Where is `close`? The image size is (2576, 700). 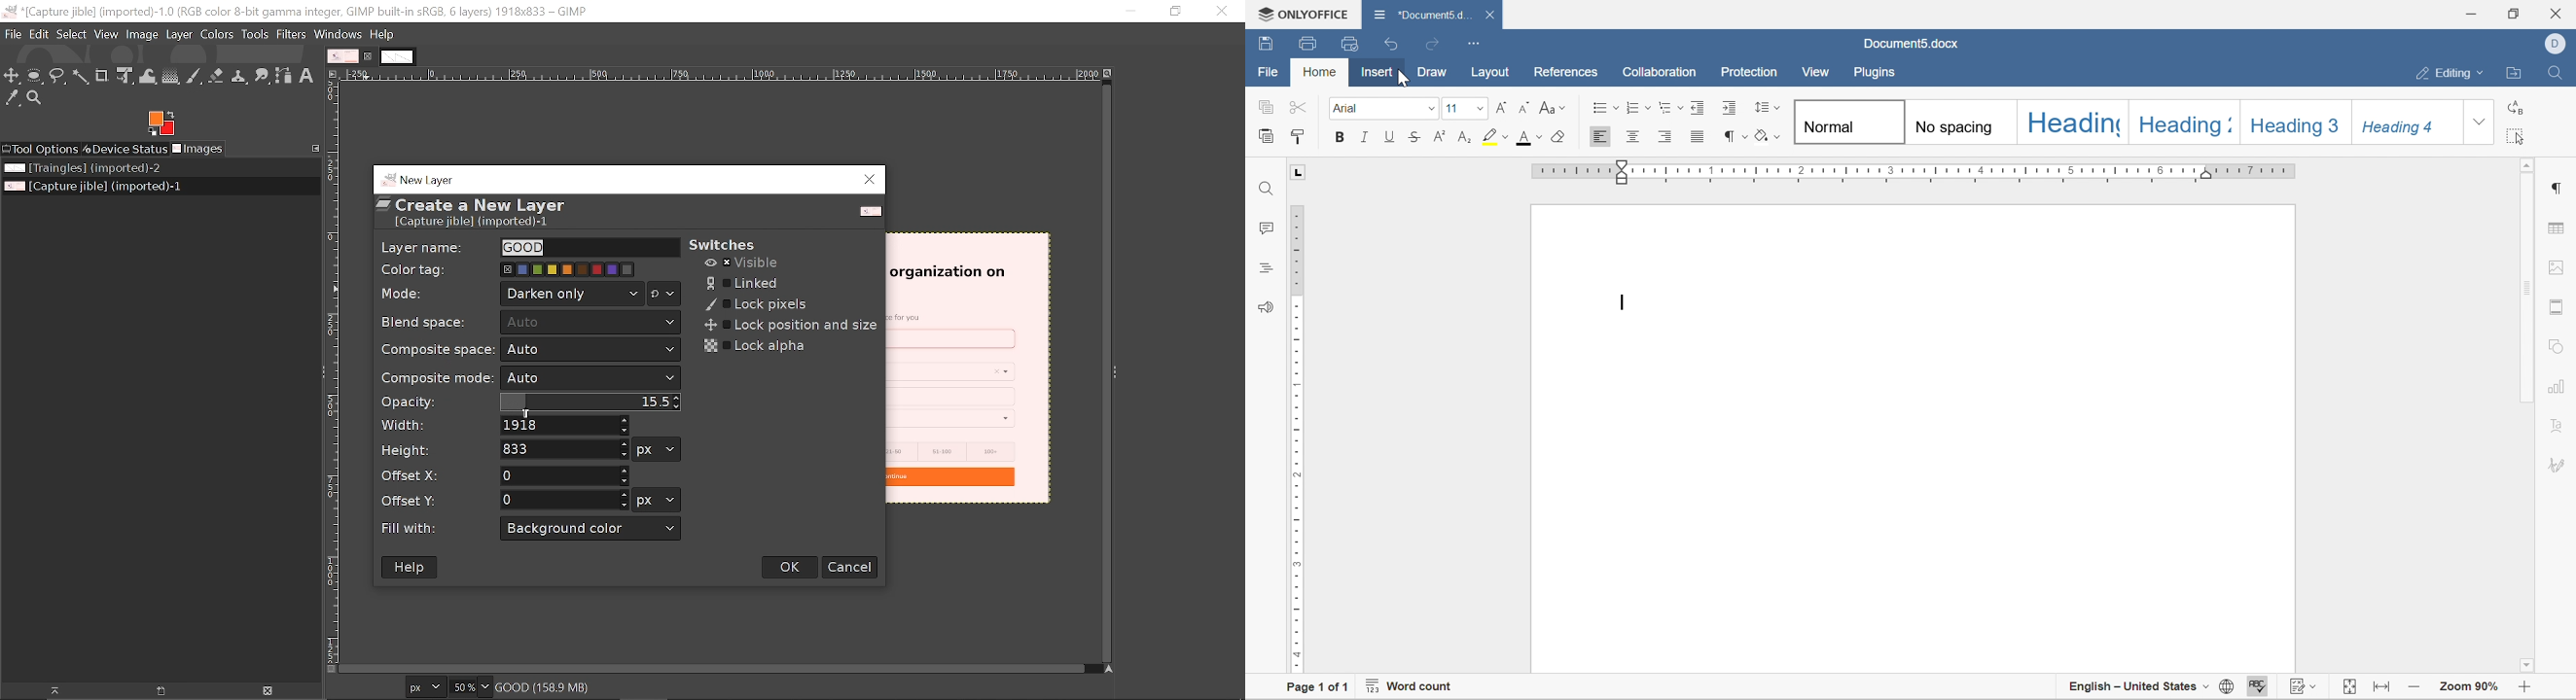 close is located at coordinates (2559, 13).